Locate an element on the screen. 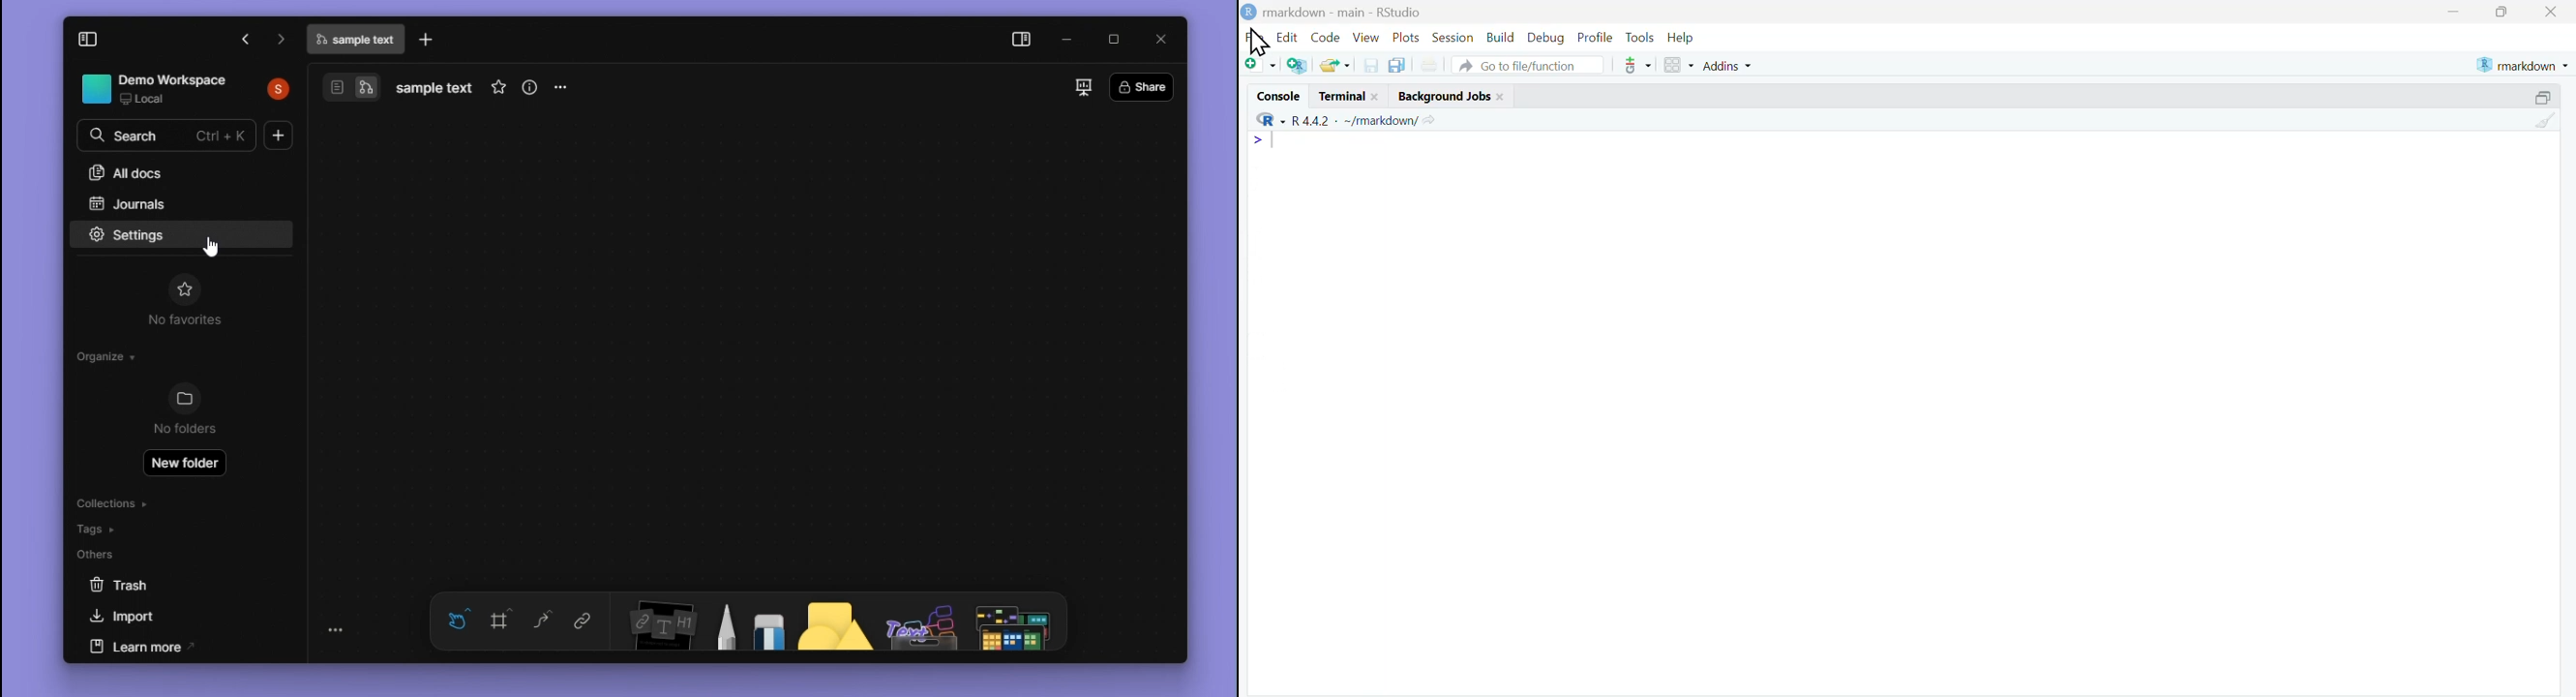  New file is located at coordinates (1260, 64).